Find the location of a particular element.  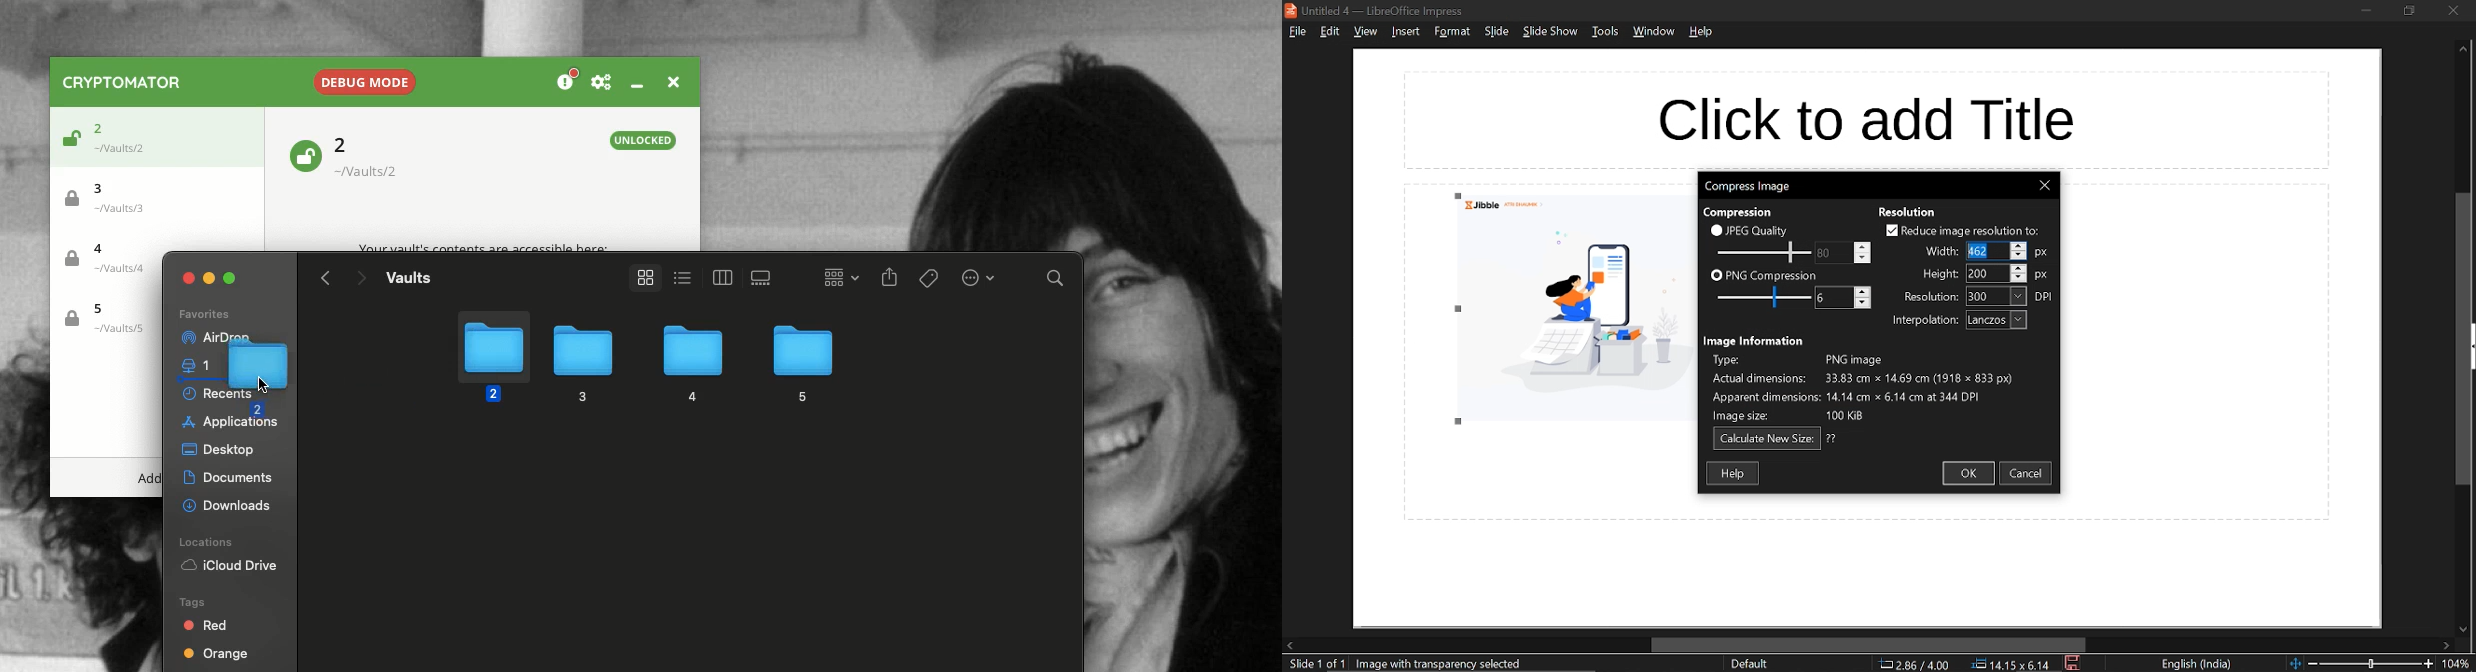

vertical scrollbar is located at coordinates (2465, 340).